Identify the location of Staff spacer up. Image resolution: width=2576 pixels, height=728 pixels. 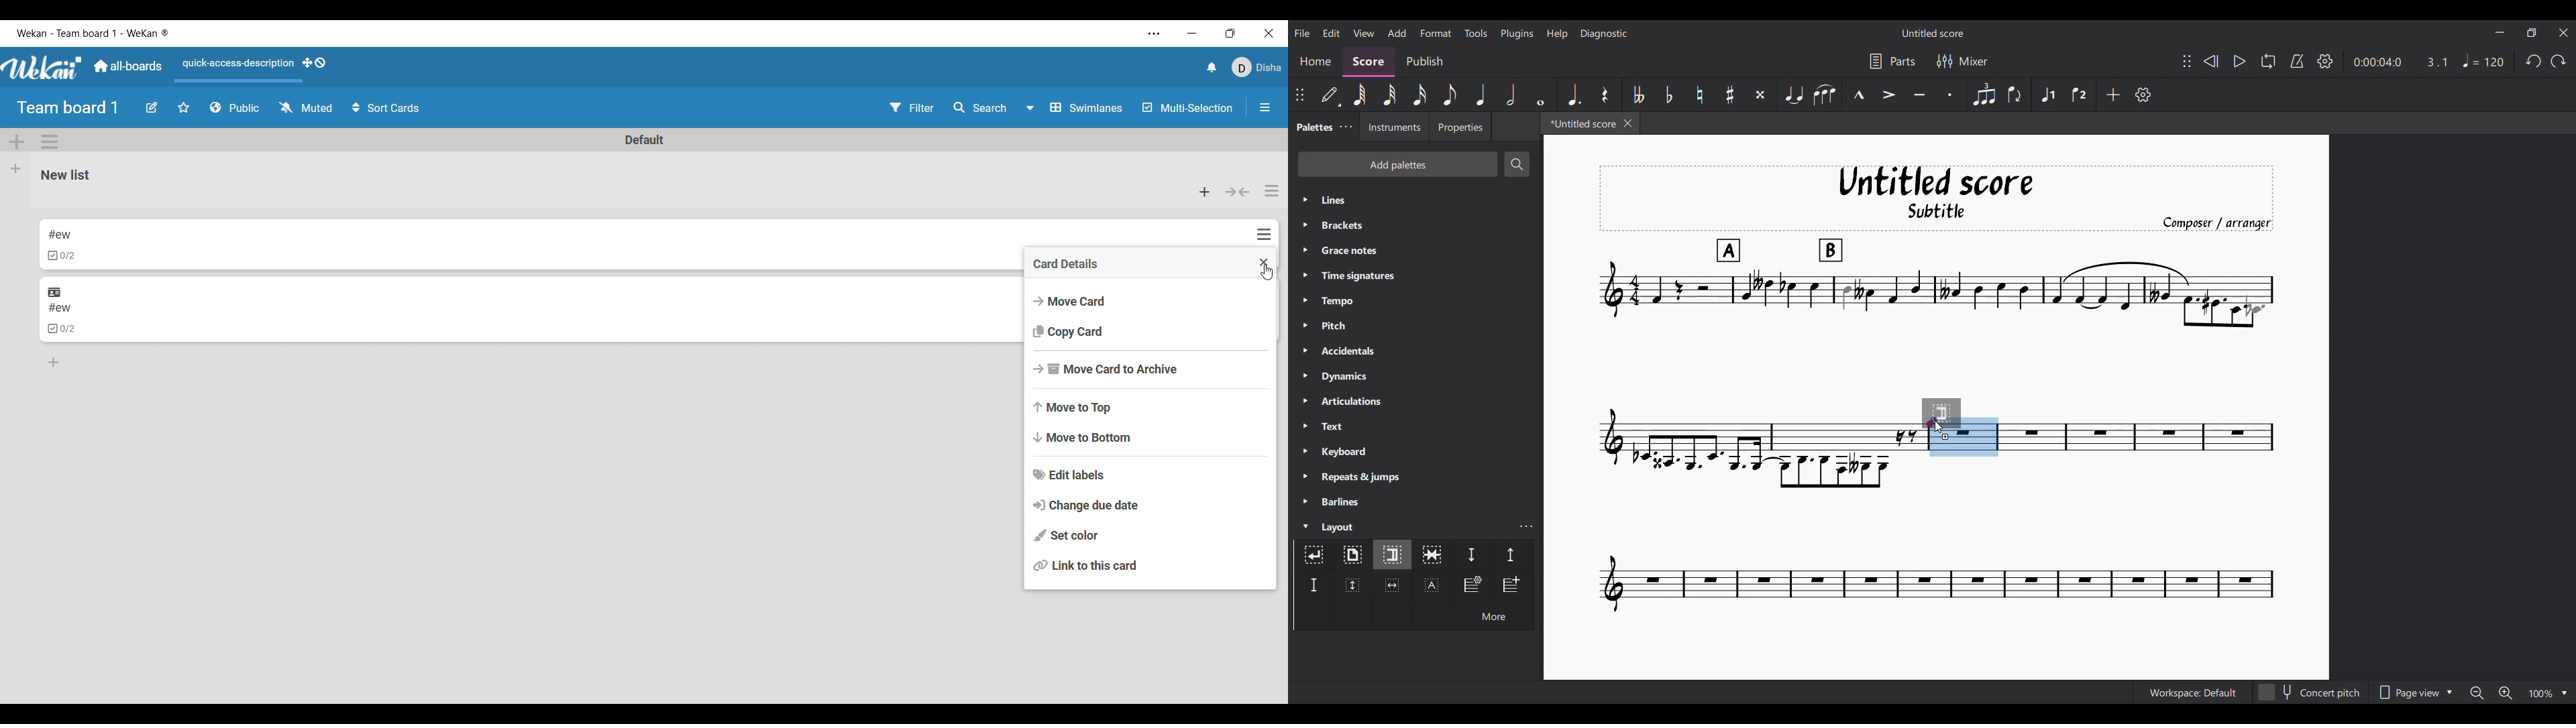
(1511, 554).